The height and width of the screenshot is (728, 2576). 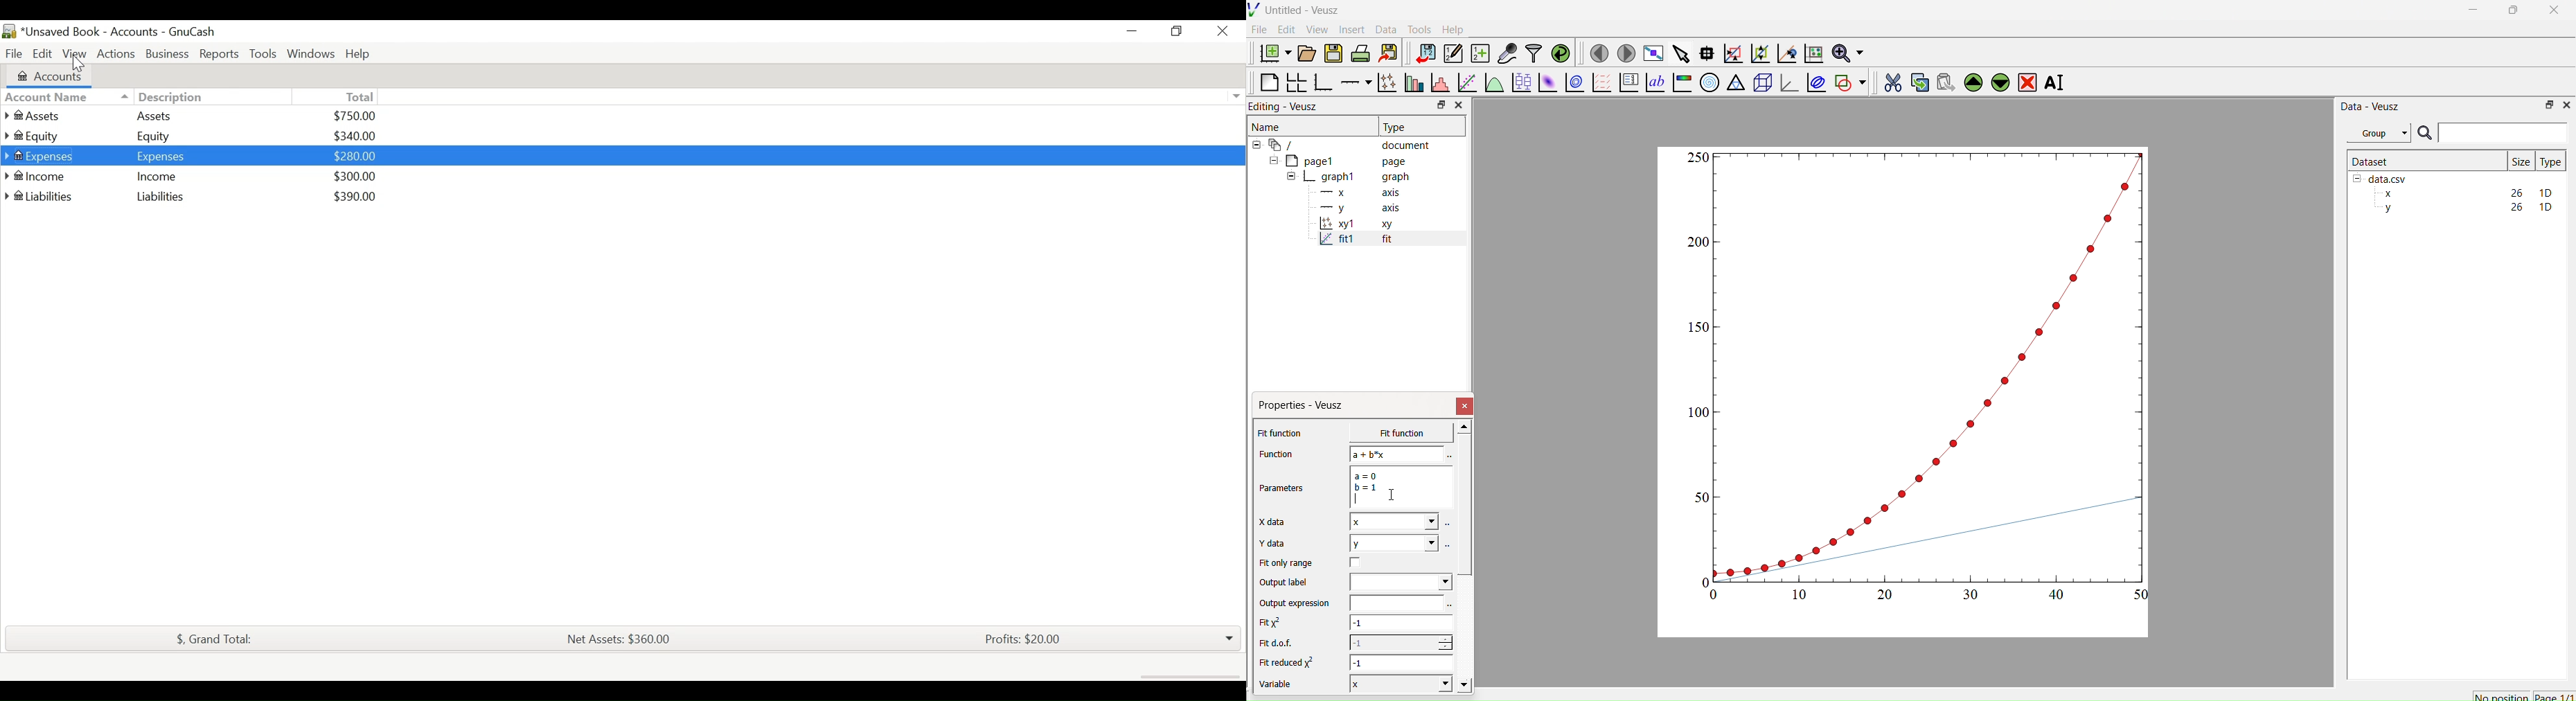 I want to click on Dropdown, so click(x=1401, y=582).